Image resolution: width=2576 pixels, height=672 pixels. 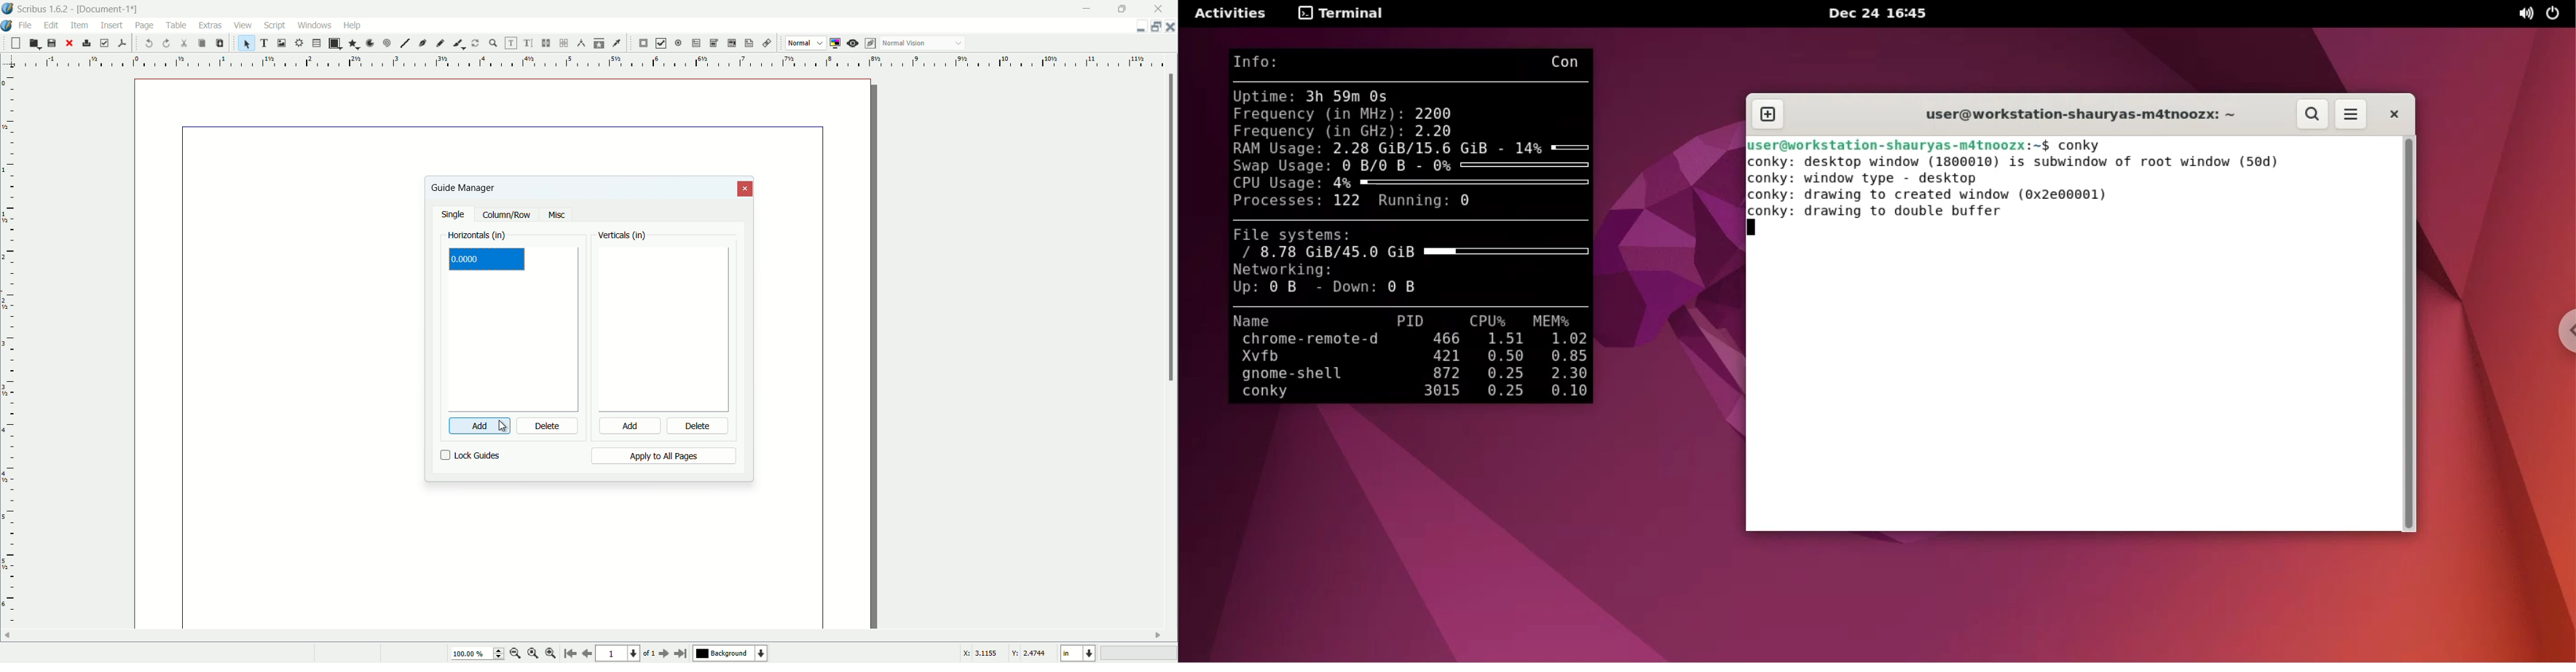 What do you see at coordinates (628, 427) in the screenshot?
I see `add` at bounding box center [628, 427].